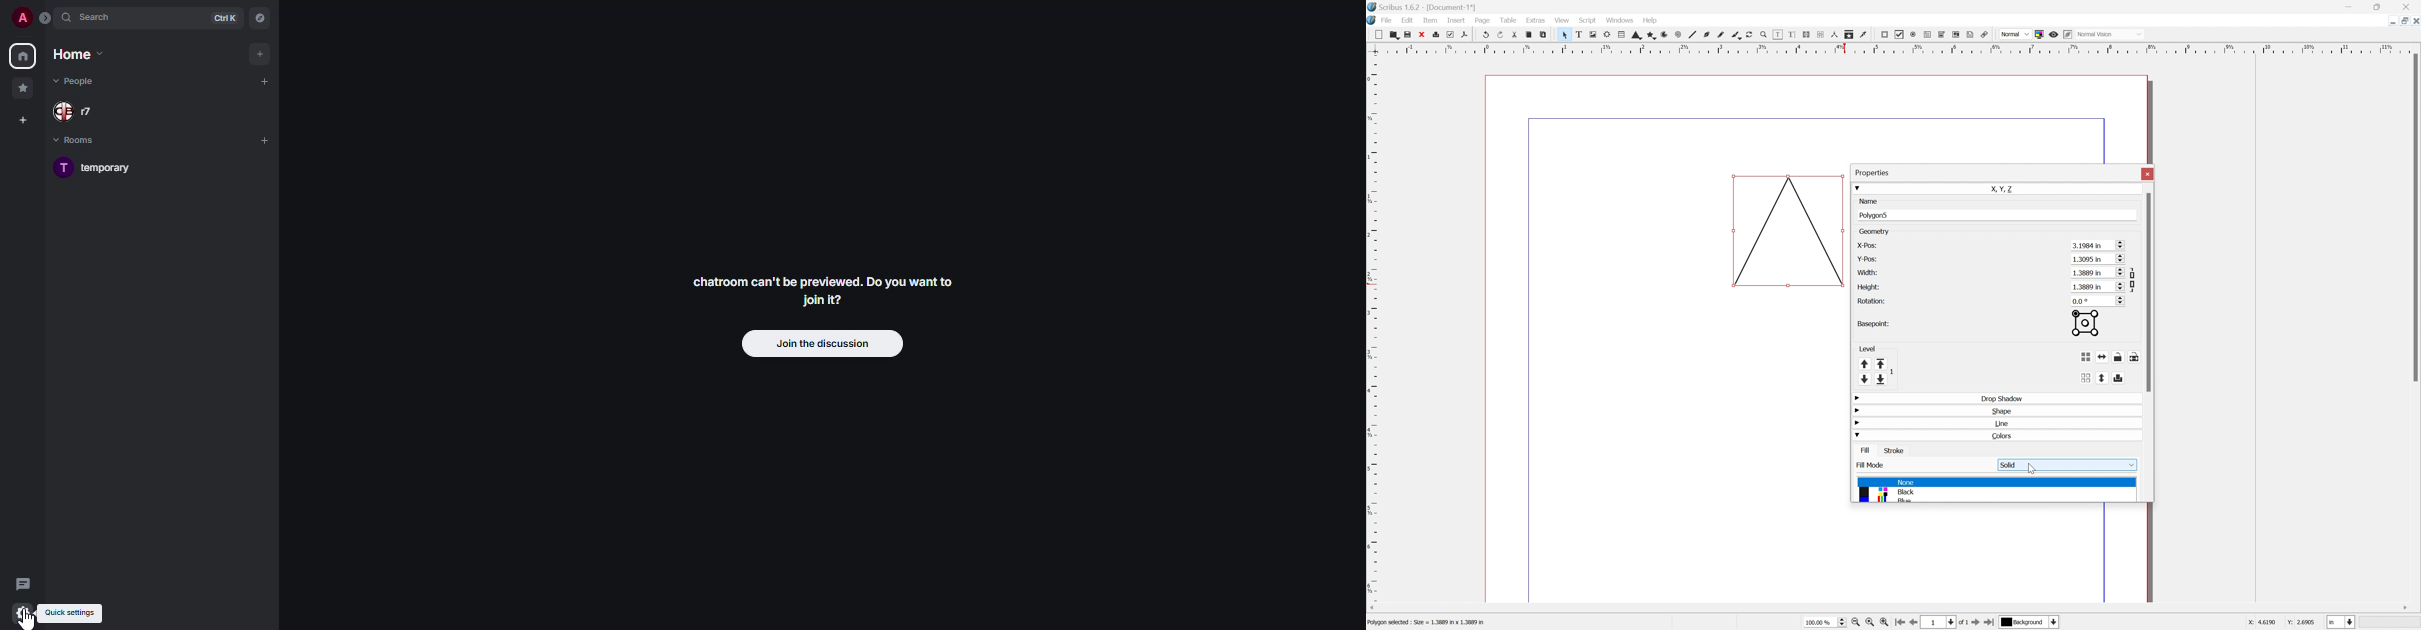 The width and height of the screenshot is (2436, 644). Describe the element at coordinates (2260, 622) in the screenshot. I see `X: 3.2063` at that location.